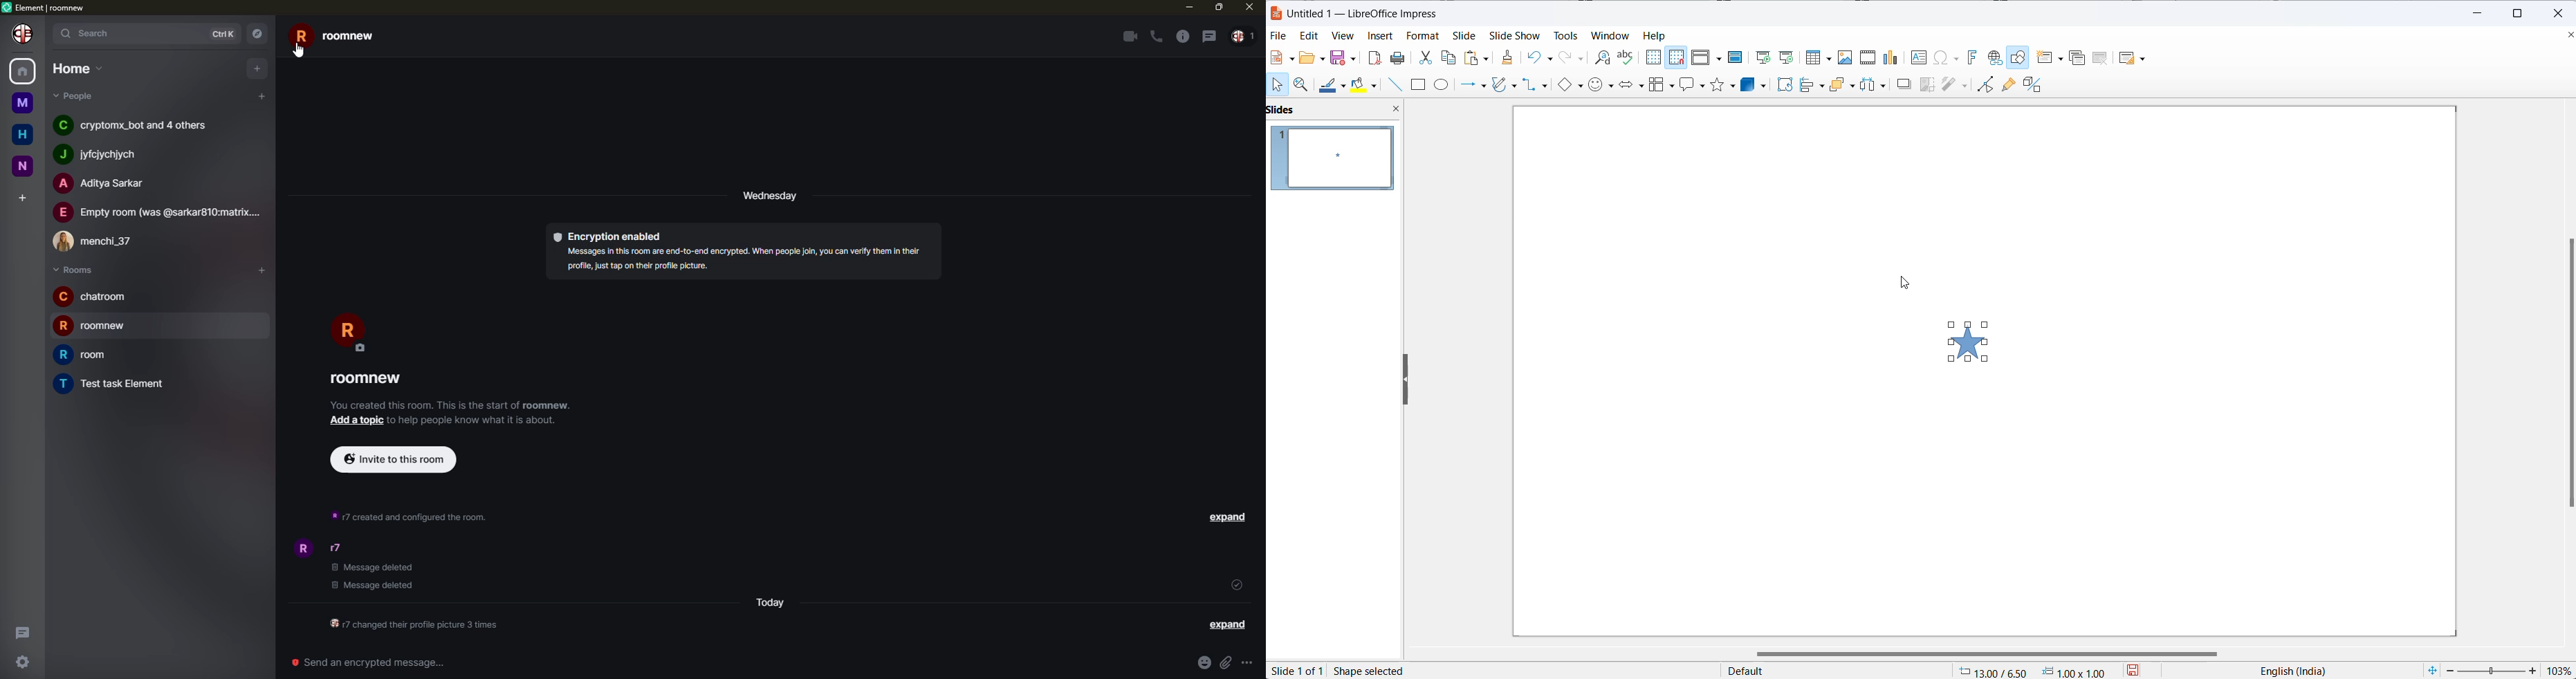  I want to click on configured the room, so click(412, 515).